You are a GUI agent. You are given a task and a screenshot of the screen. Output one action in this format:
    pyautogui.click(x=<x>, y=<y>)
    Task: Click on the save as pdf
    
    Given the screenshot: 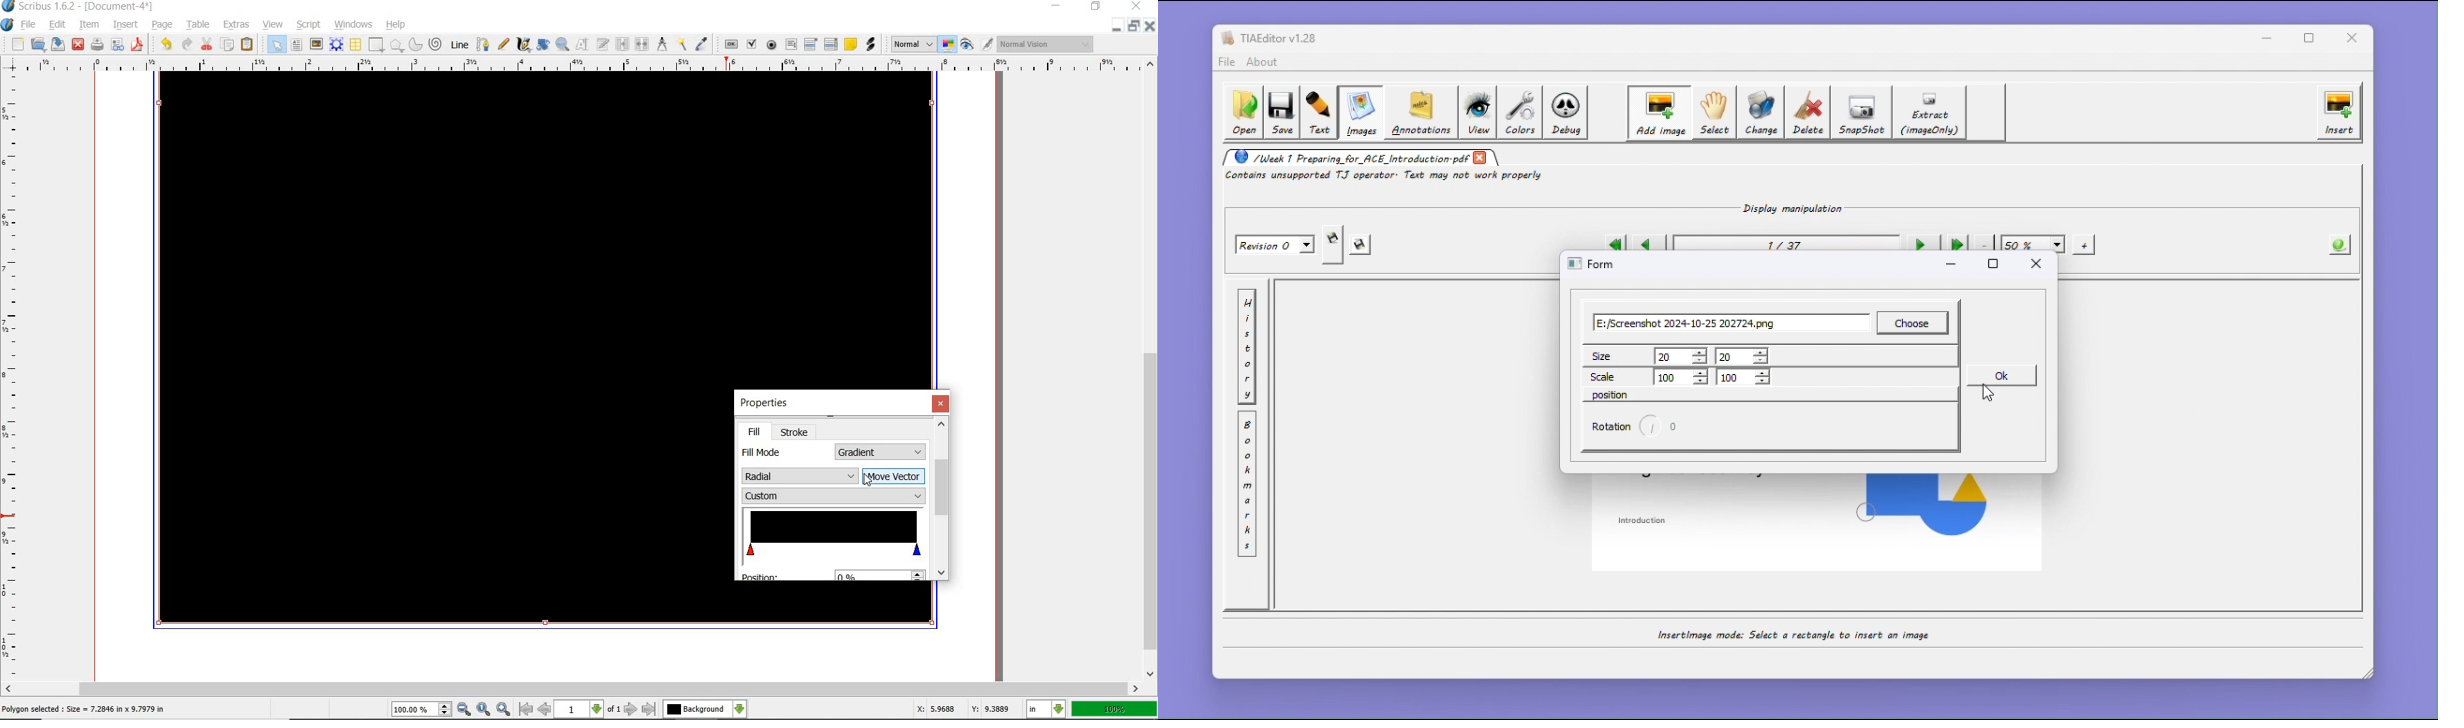 What is the action you would take?
    pyautogui.click(x=138, y=44)
    